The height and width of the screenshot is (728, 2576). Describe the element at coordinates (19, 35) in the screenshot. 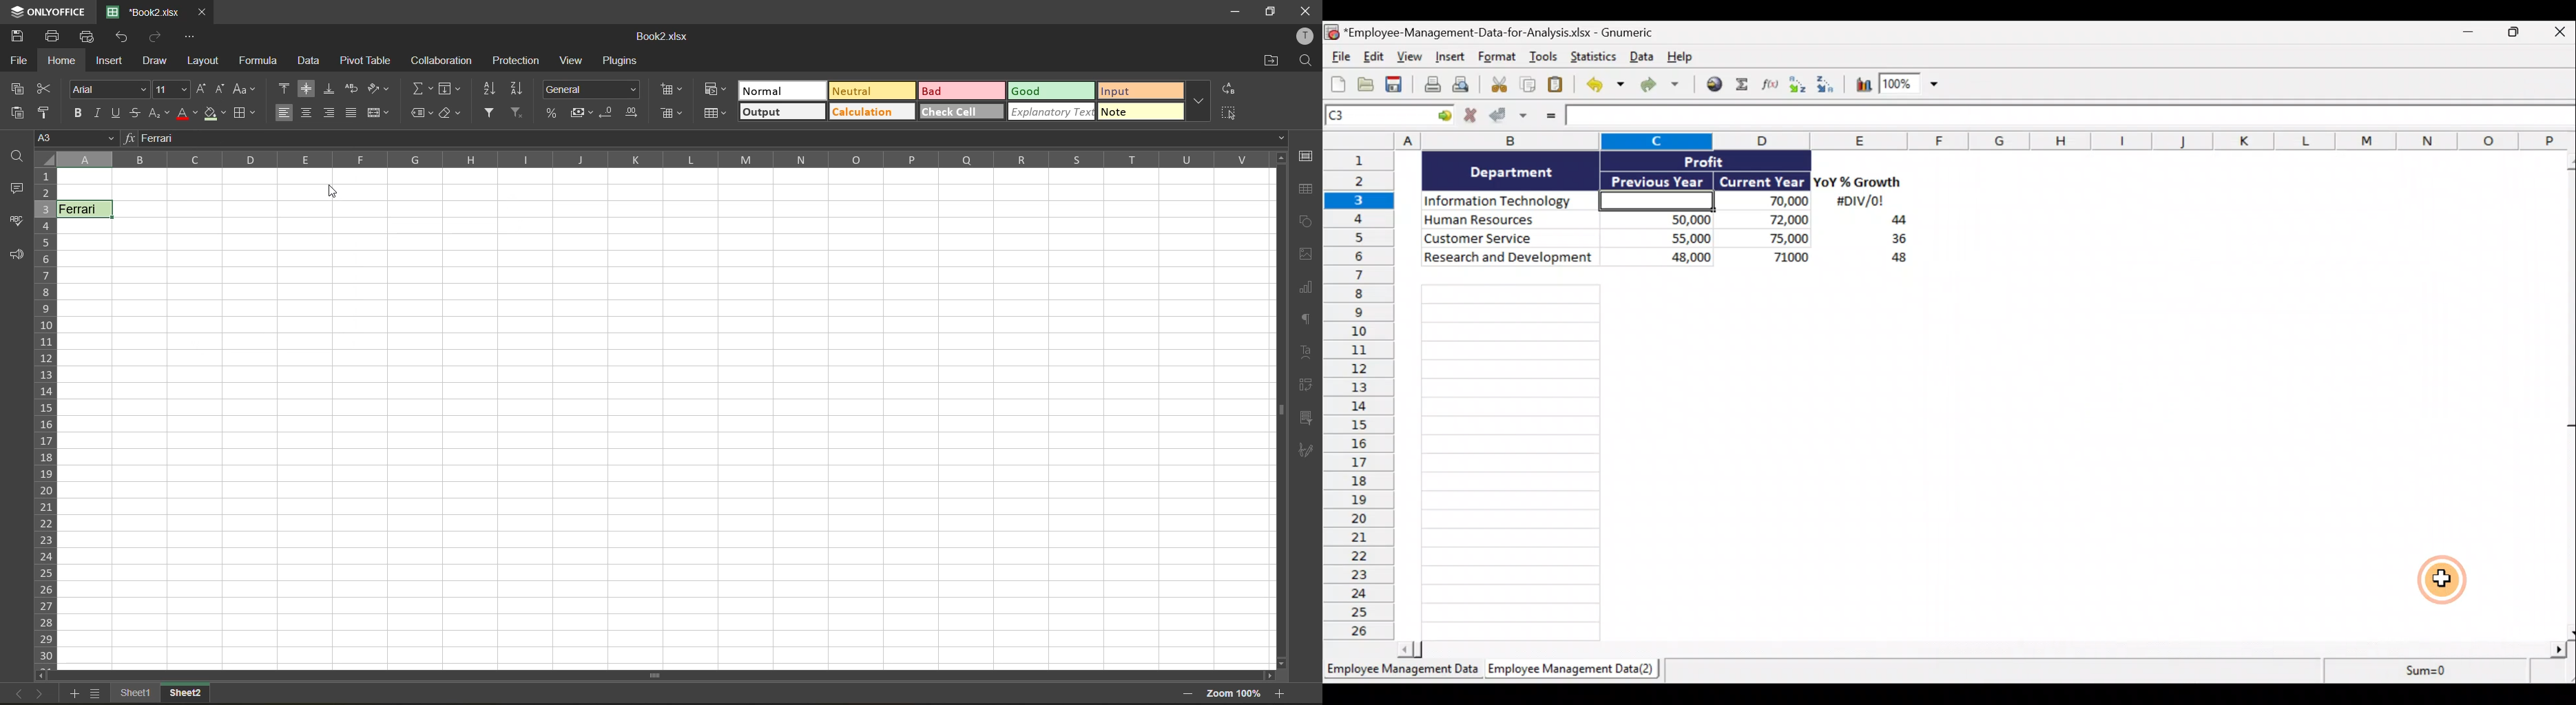

I see `save` at that location.